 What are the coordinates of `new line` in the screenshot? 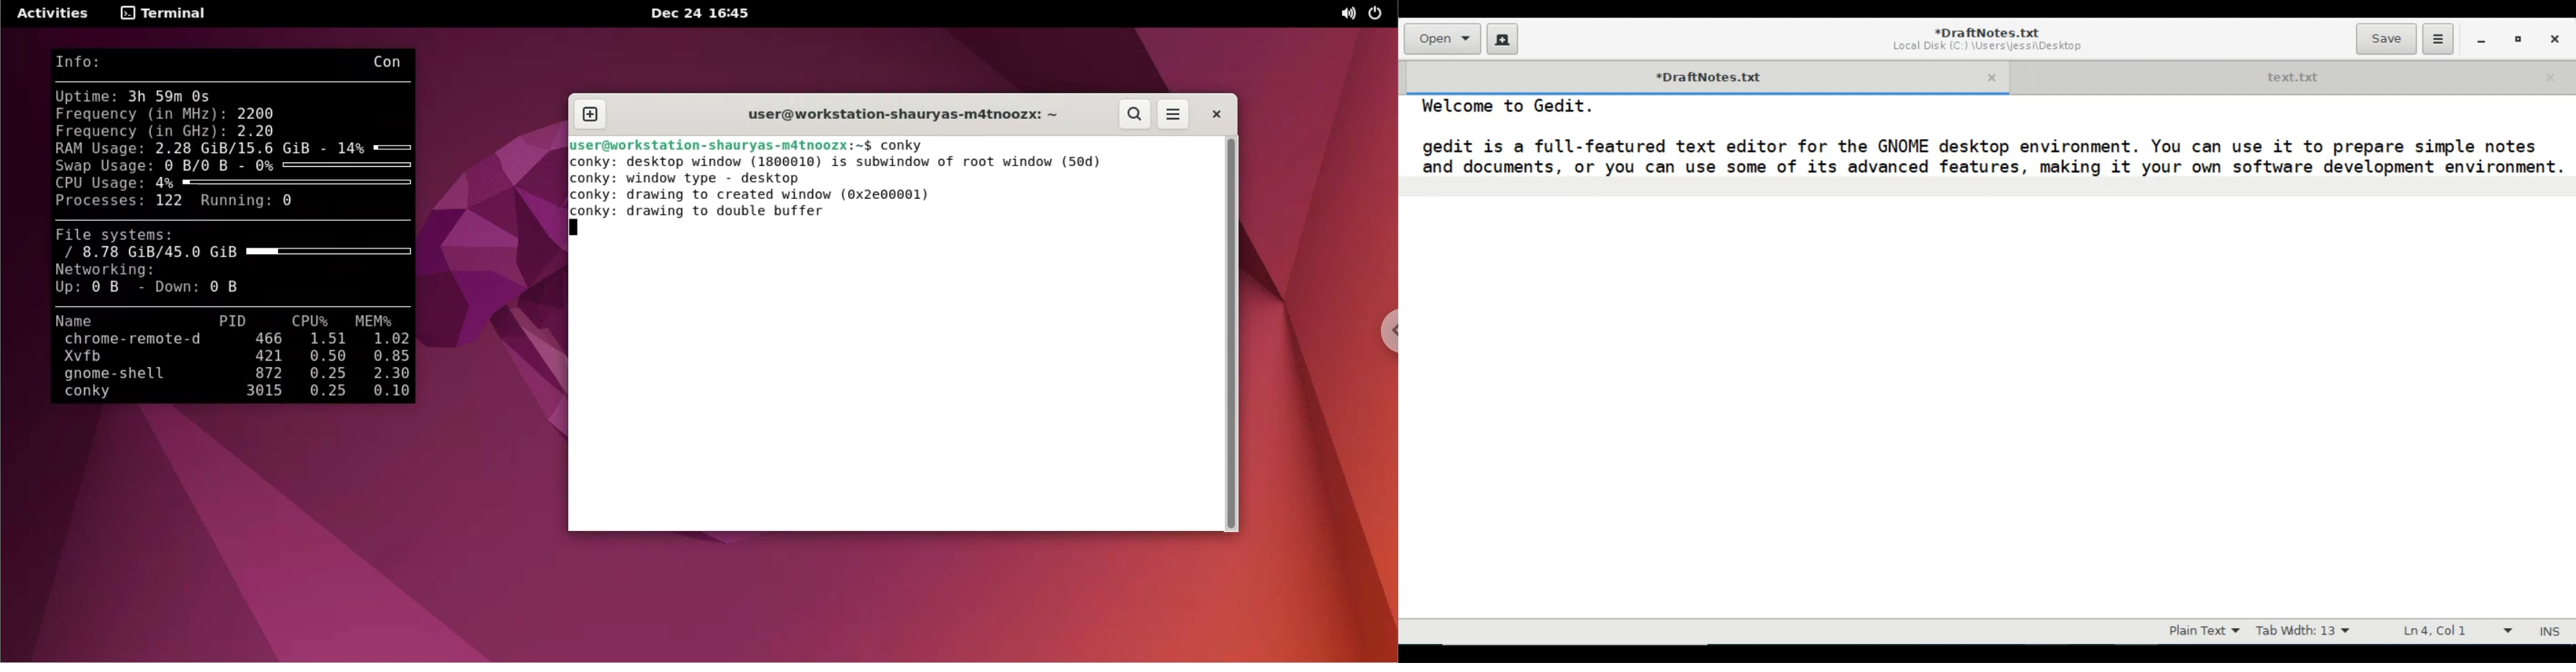 It's located at (1987, 187).